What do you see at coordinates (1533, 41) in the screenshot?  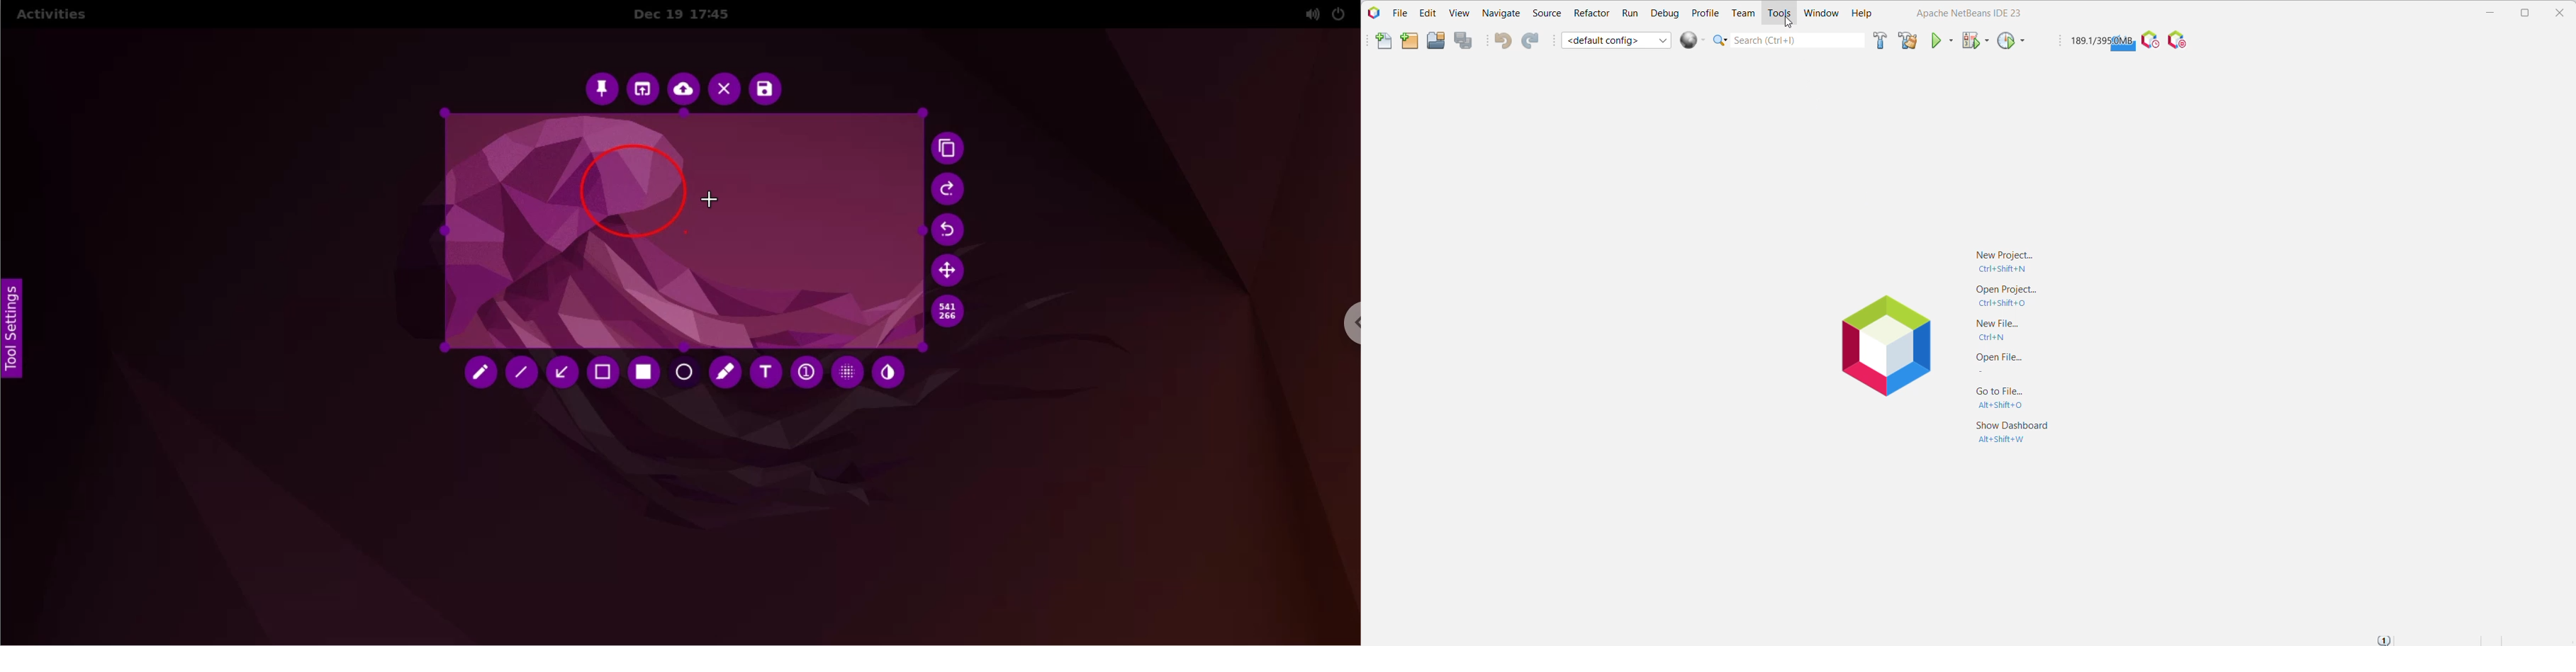 I see `Redo` at bounding box center [1533, 41].